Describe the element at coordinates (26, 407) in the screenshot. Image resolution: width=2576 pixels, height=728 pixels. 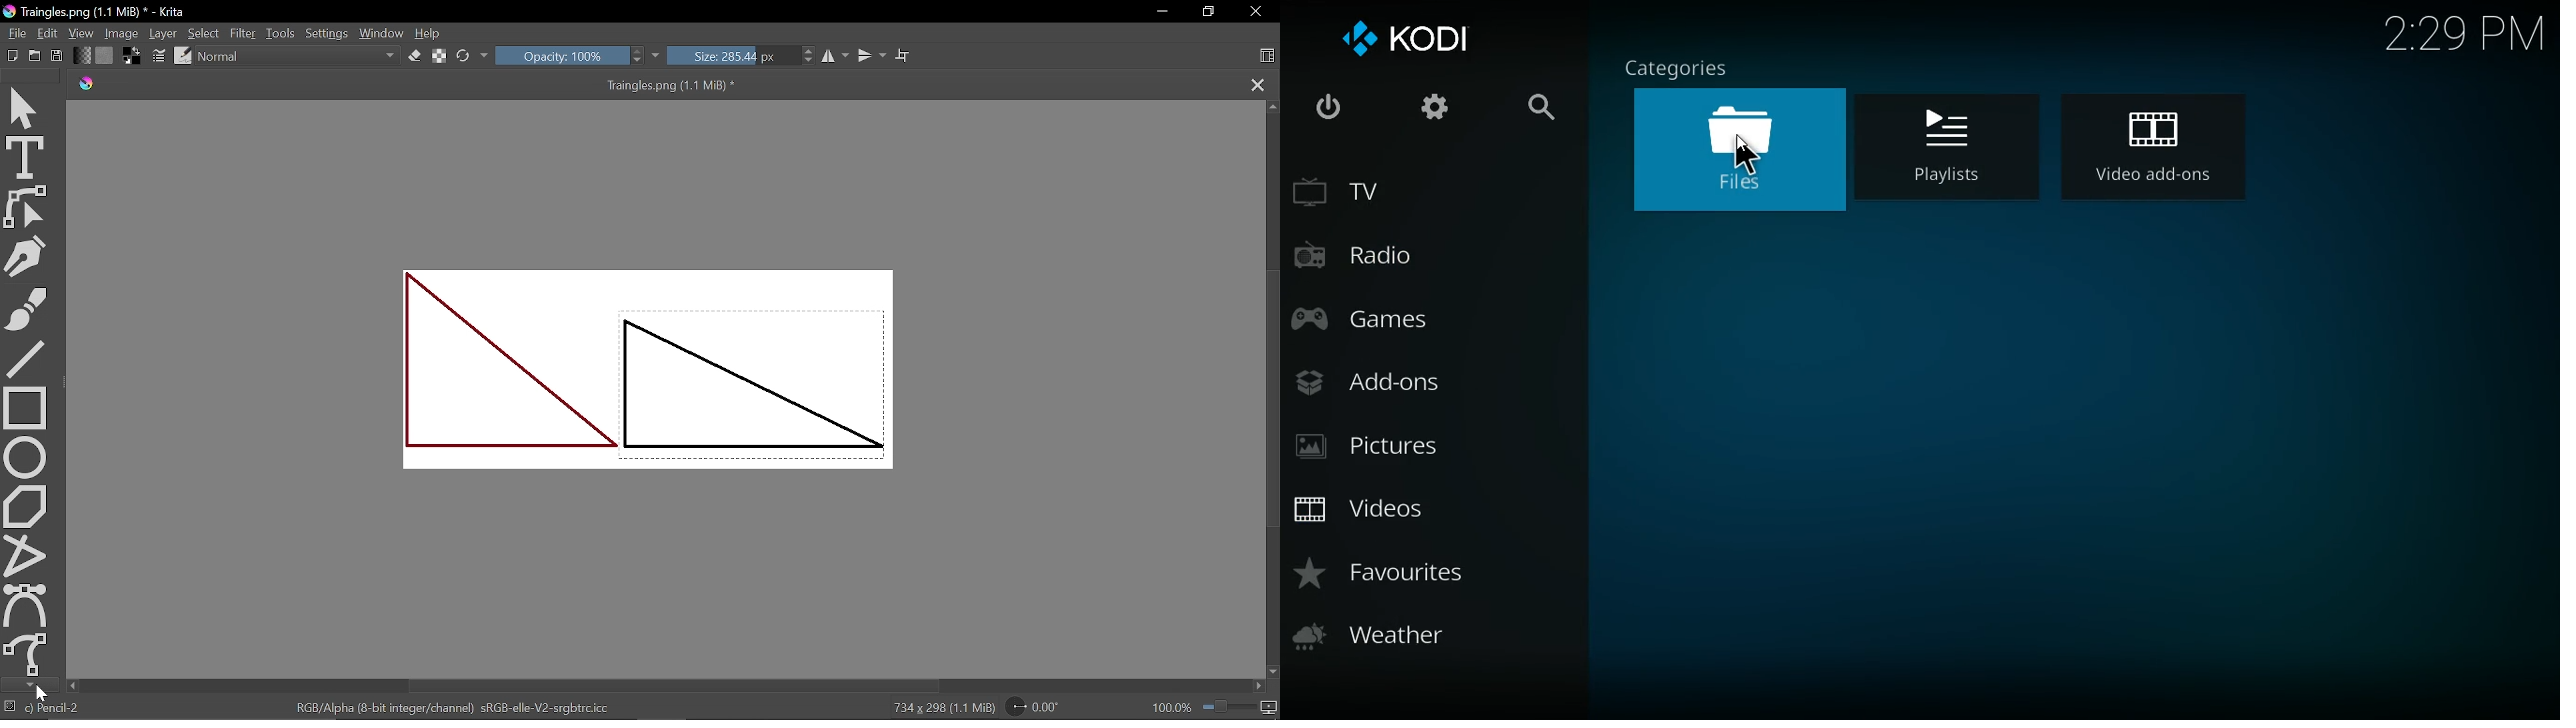
I see `Rectangle tool` at that location.